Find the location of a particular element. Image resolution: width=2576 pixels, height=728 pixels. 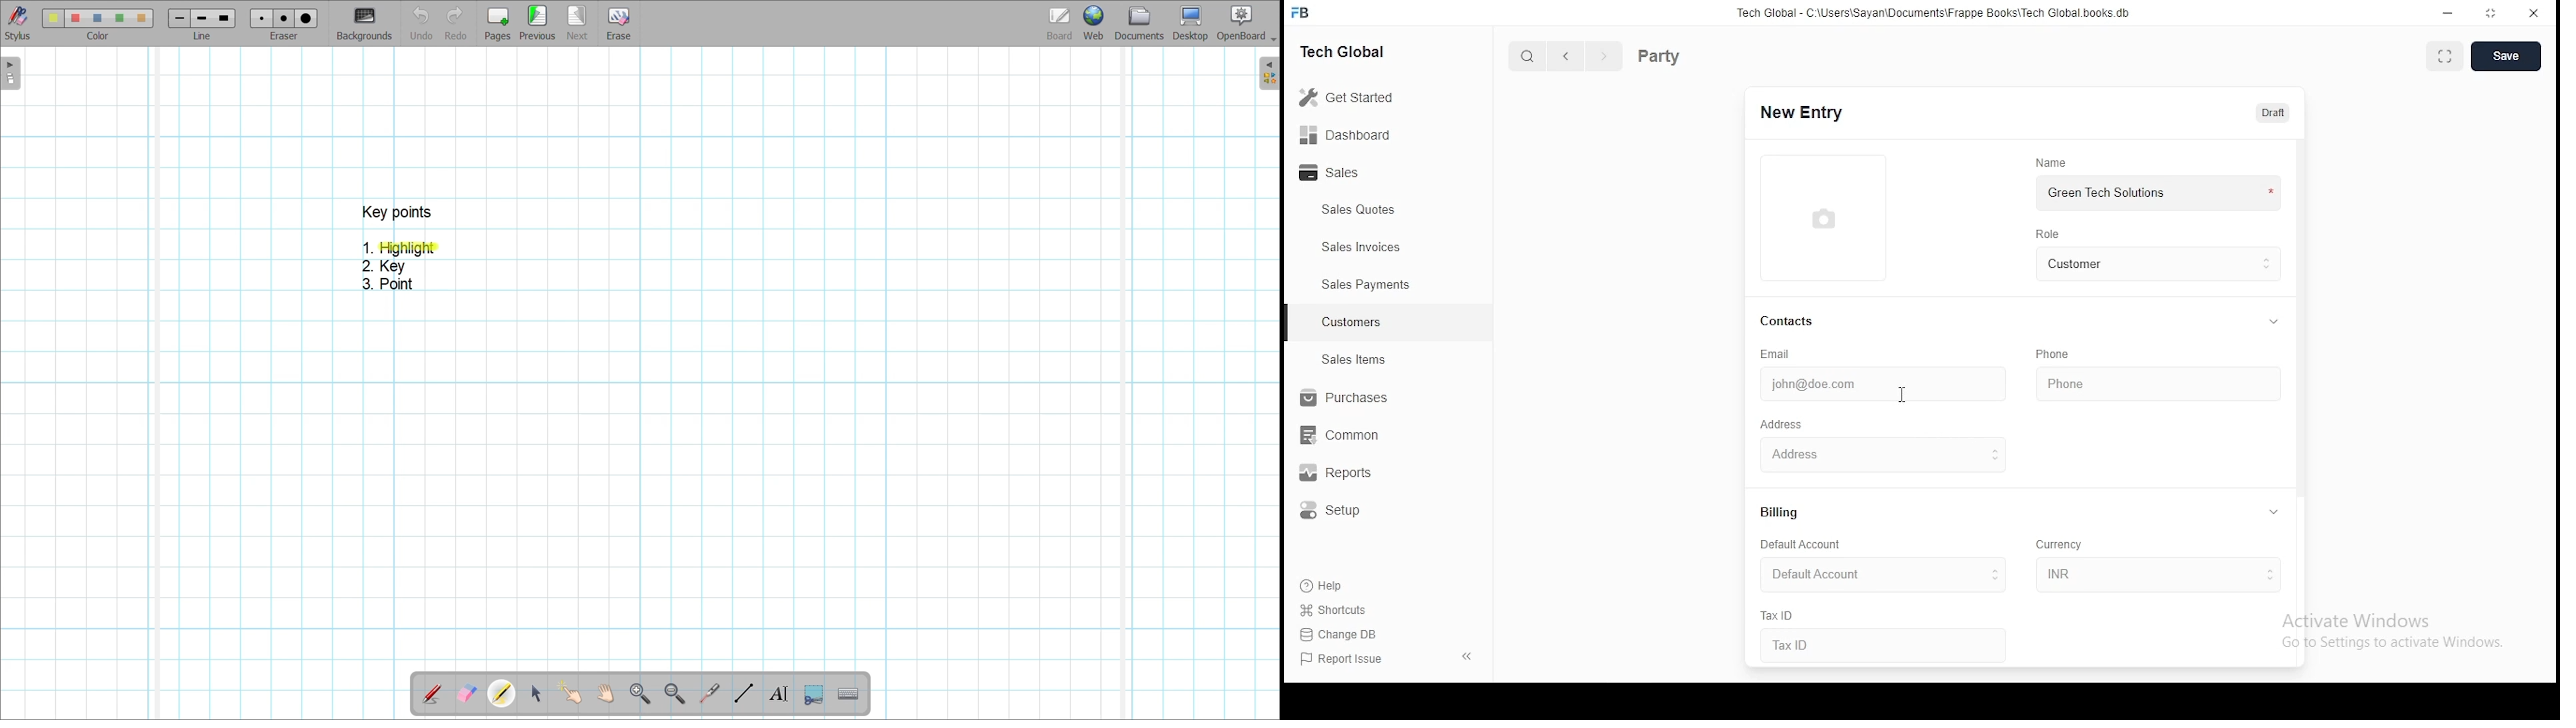

setup is located at coordinates (1338, 513).